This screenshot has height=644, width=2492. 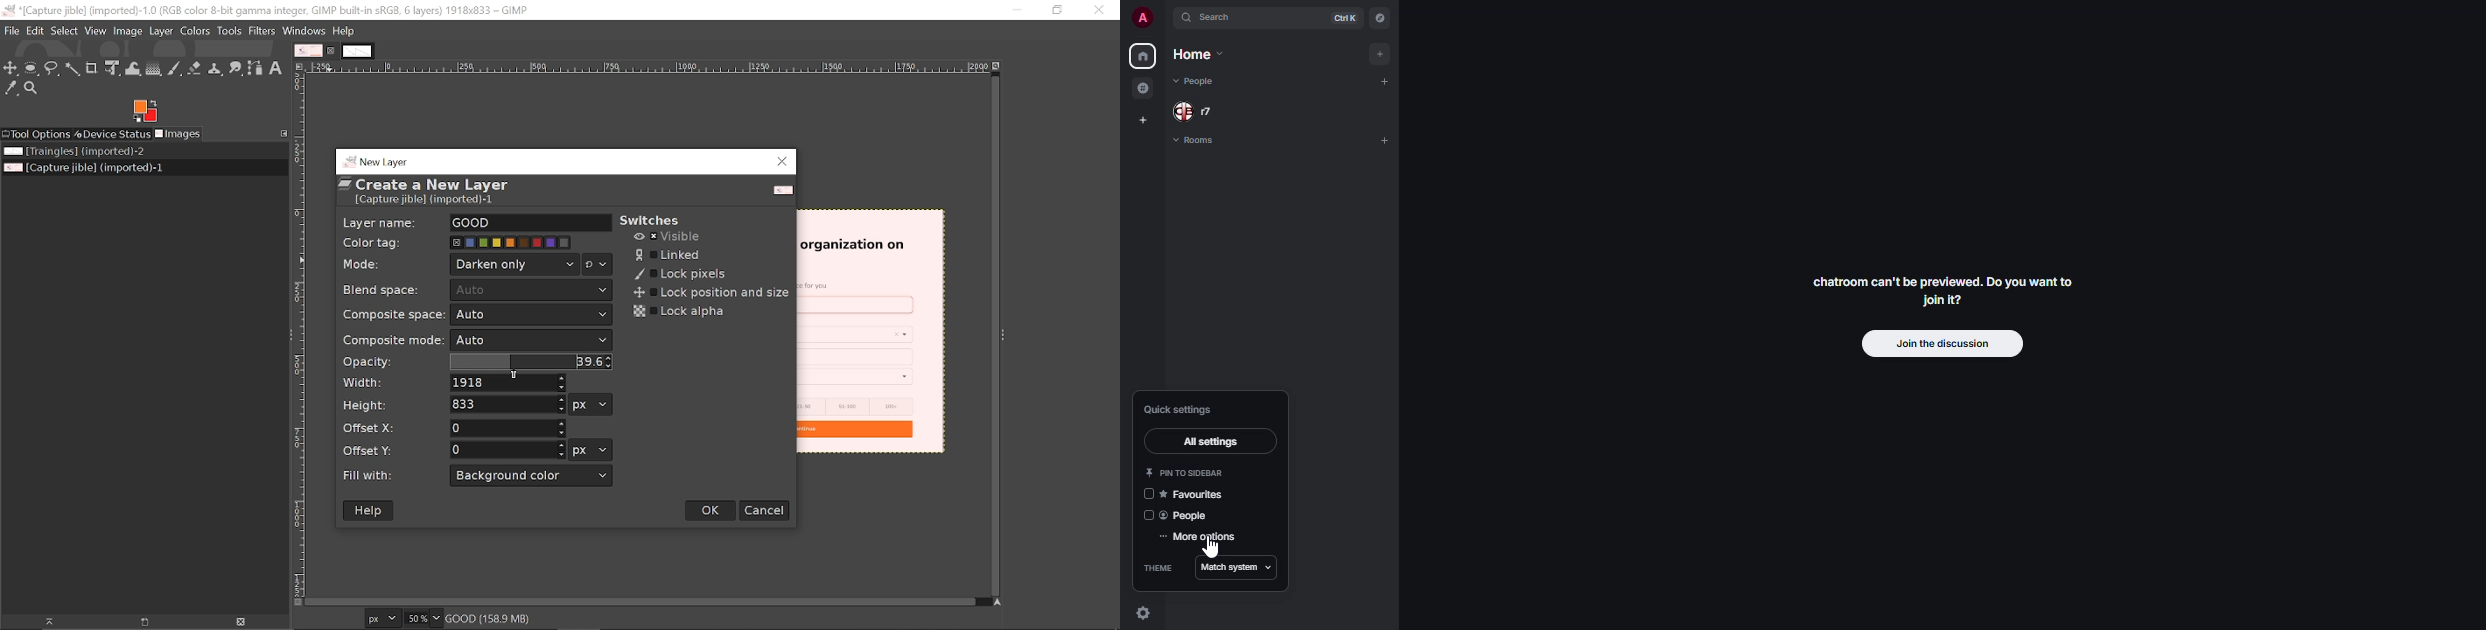 What do you see at coordinates (370, 511) in the screenshot?
I see `Help` at bounding box center [370, 511].